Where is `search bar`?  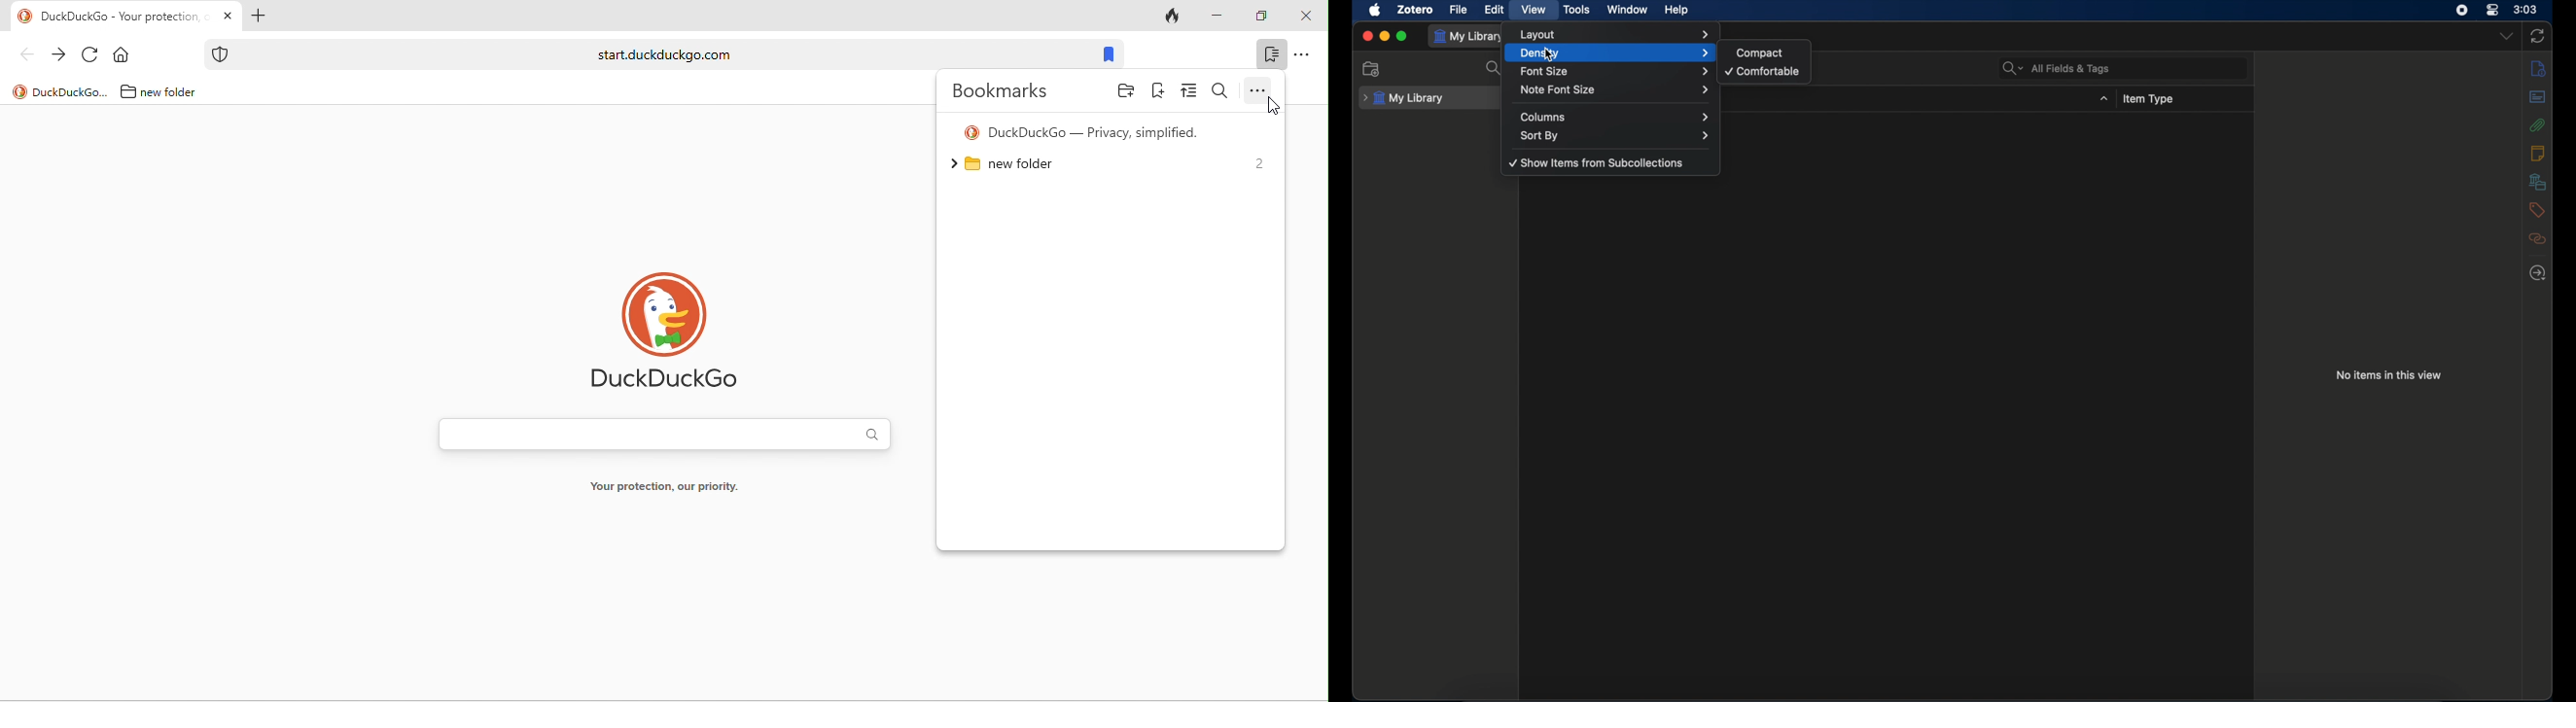 search bar is located at coordinates (666, 434).